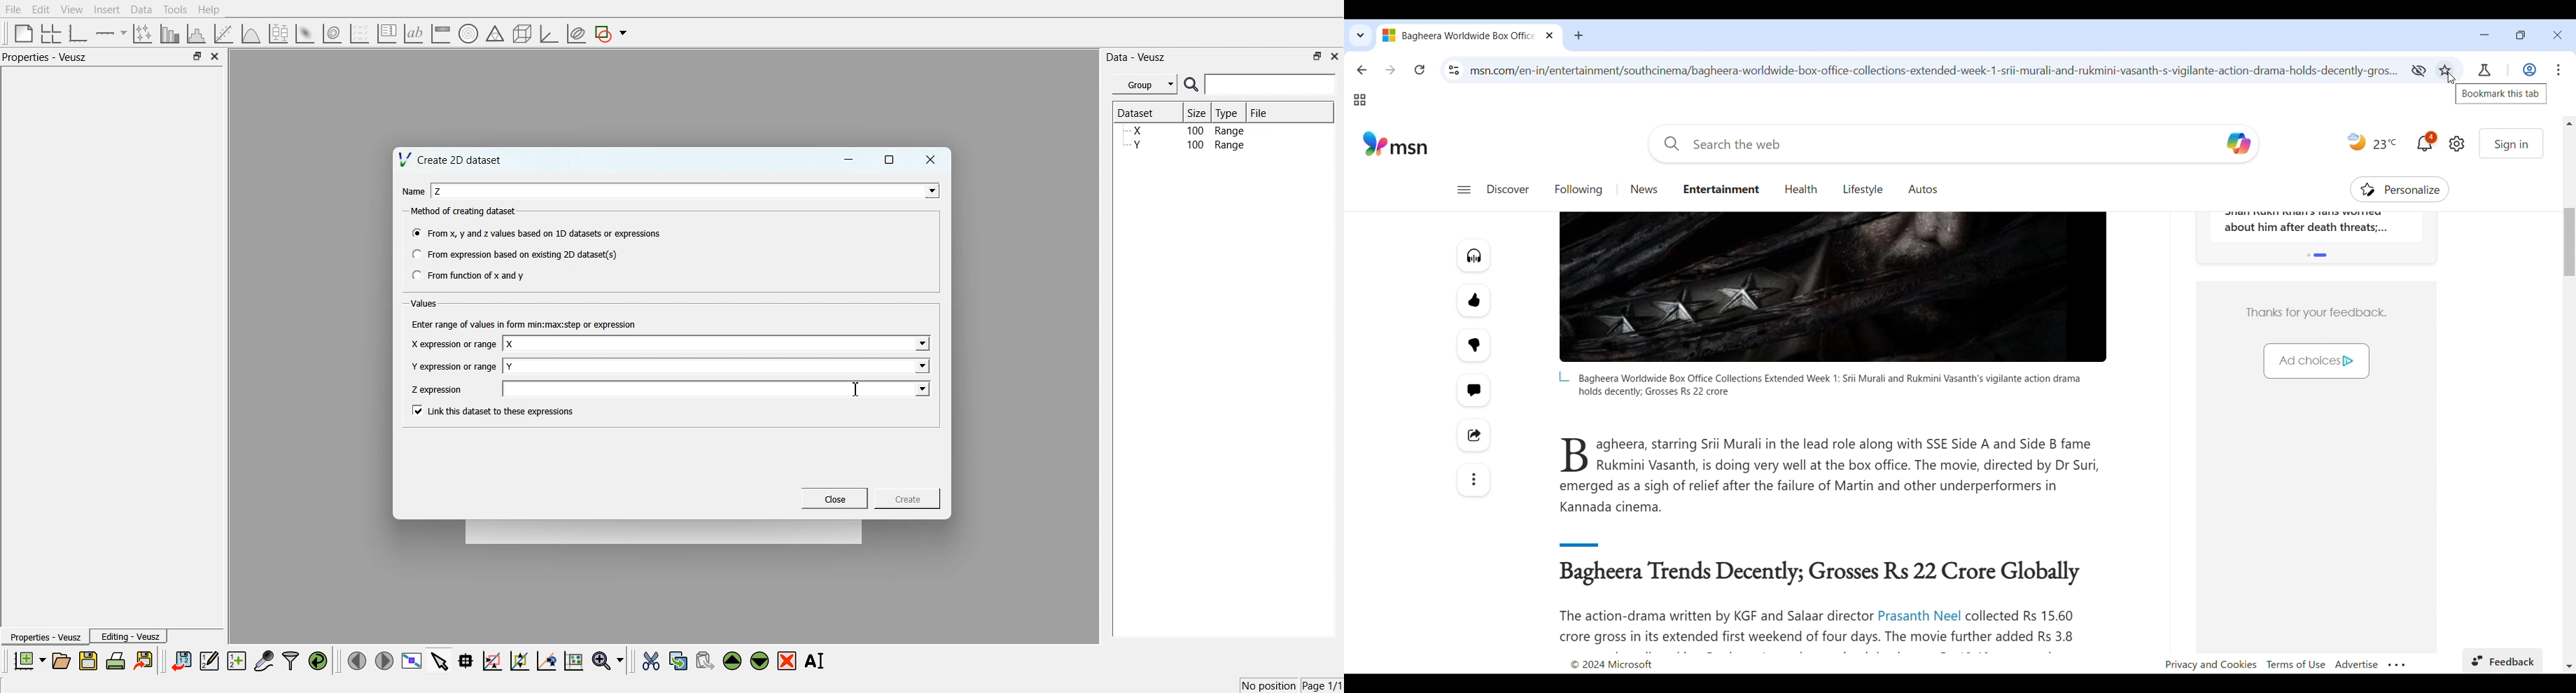 The image size is (2576, 700). What do you see at coordinates (1145, 85) in the screenshot?
I see `Group` at bounding box center [1145, 85].